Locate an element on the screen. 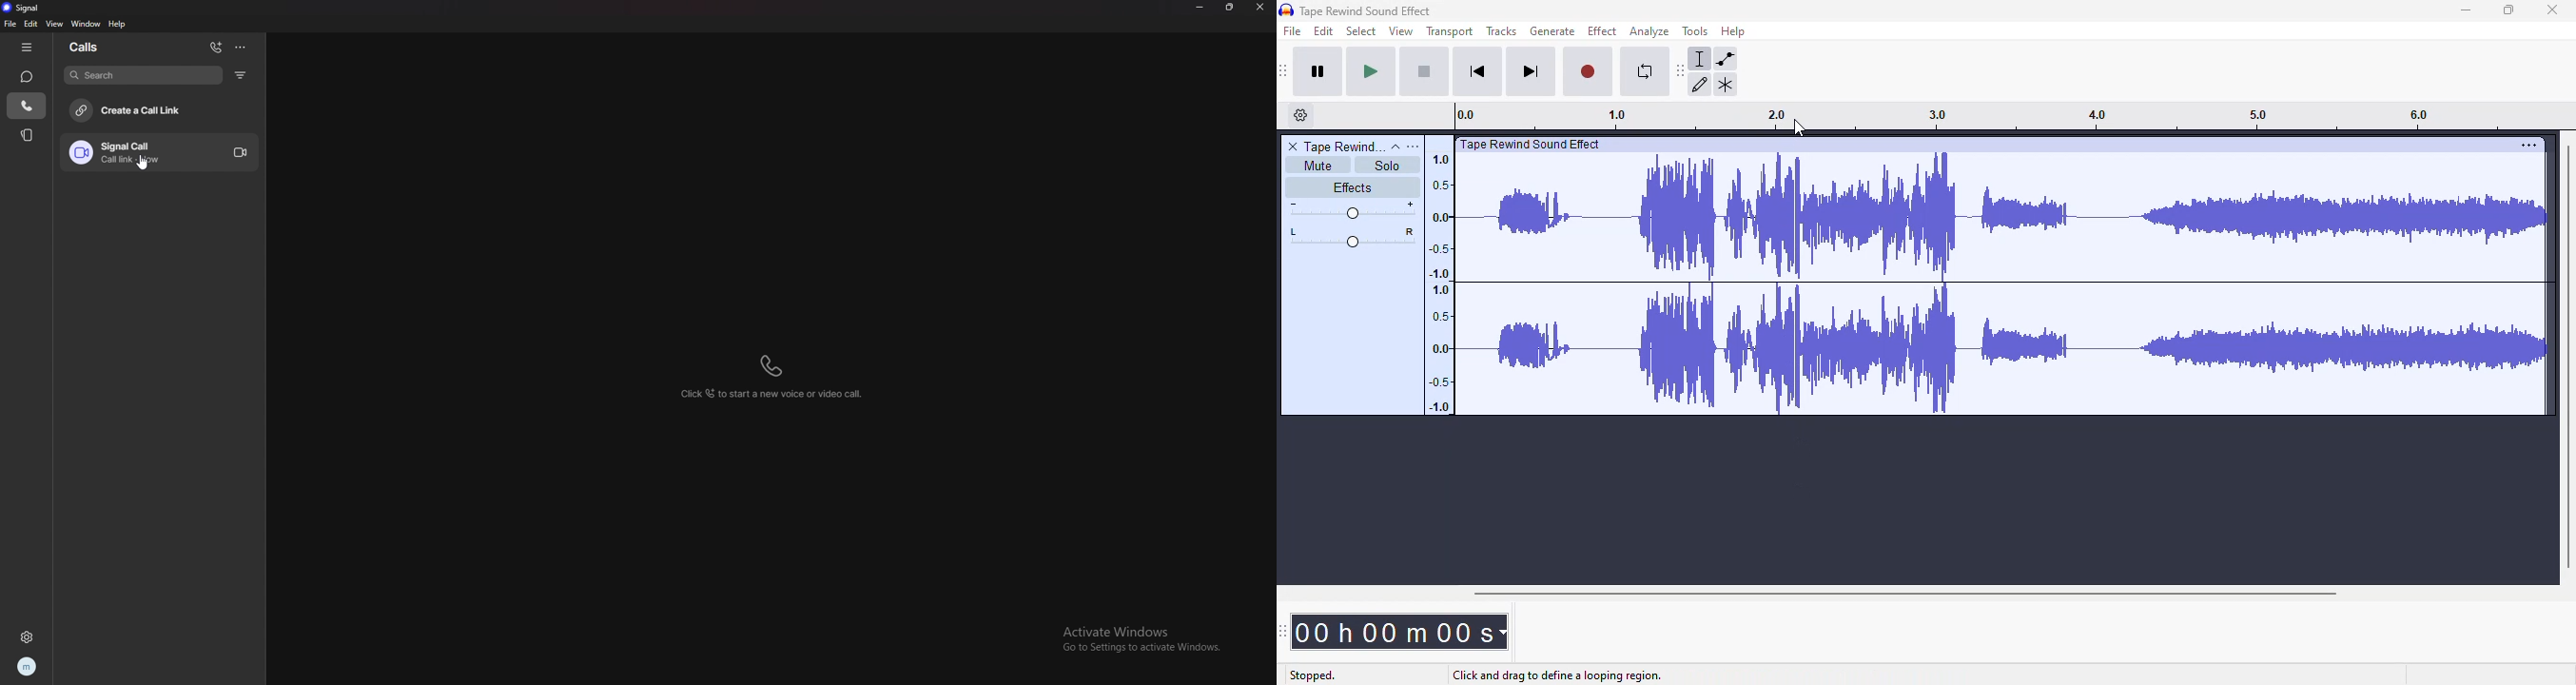 The height and width of the screenshot is (700, 2576). delete track is located at coordinates (1293, 146).